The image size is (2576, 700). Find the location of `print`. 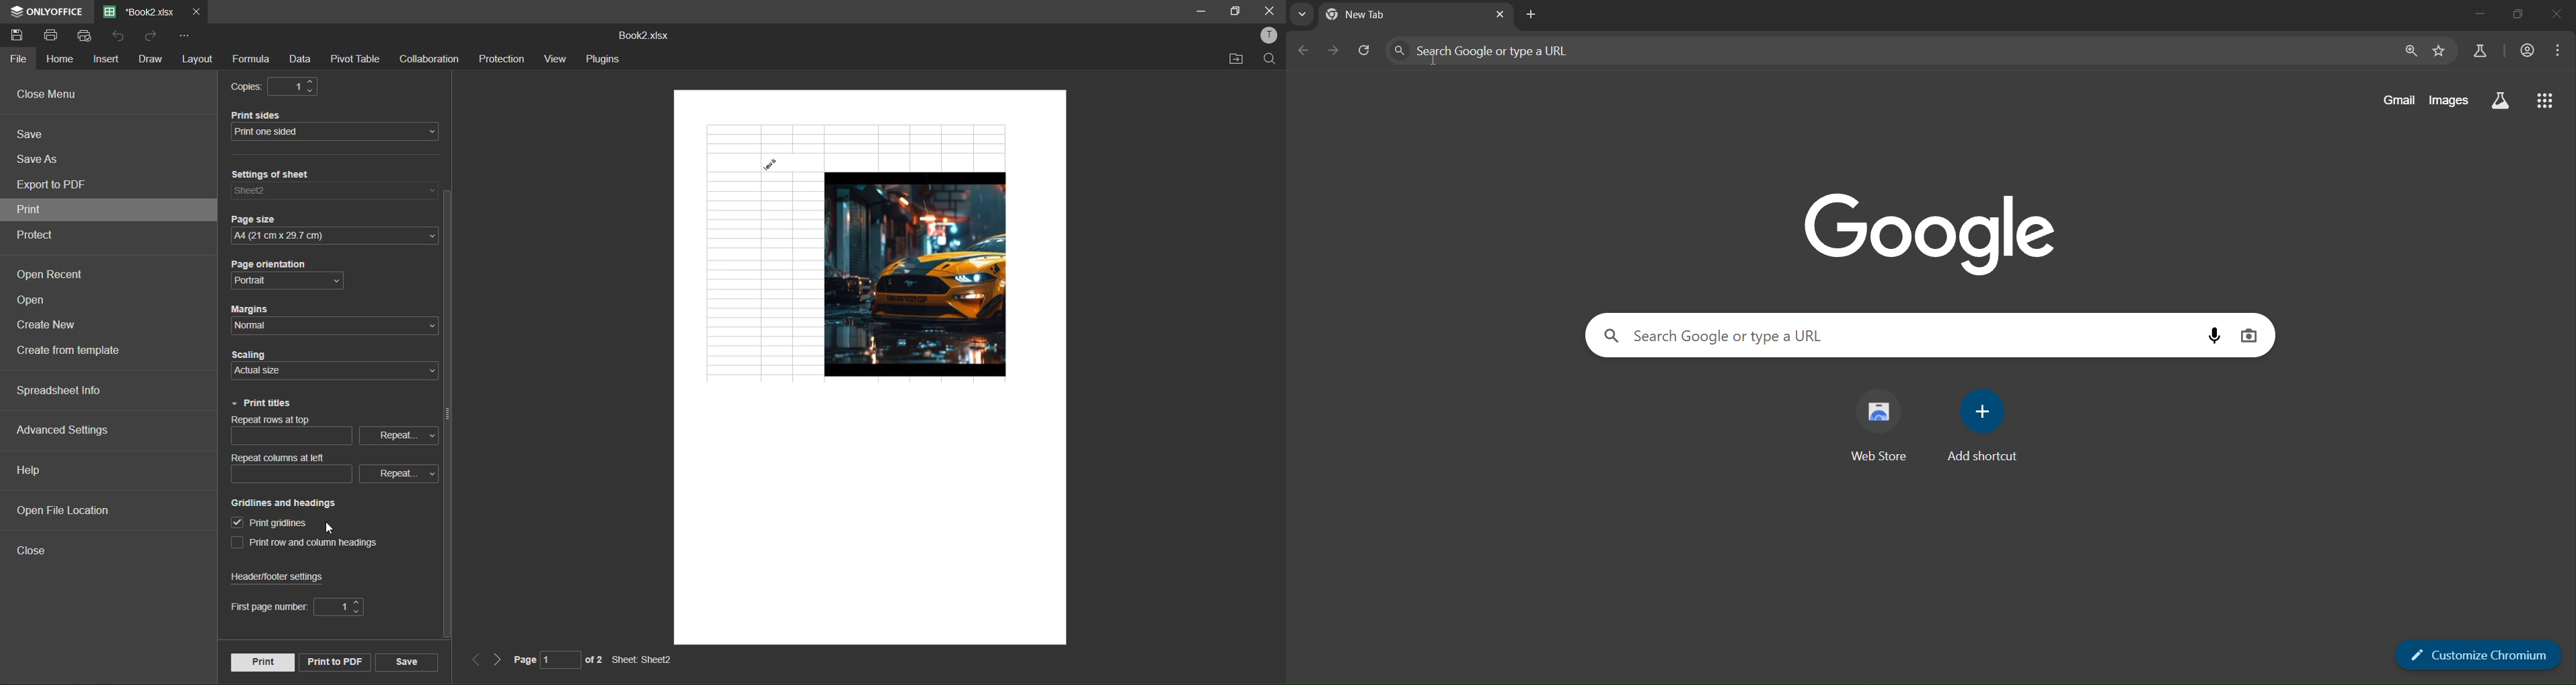

print is located at coordinates (56, 36).